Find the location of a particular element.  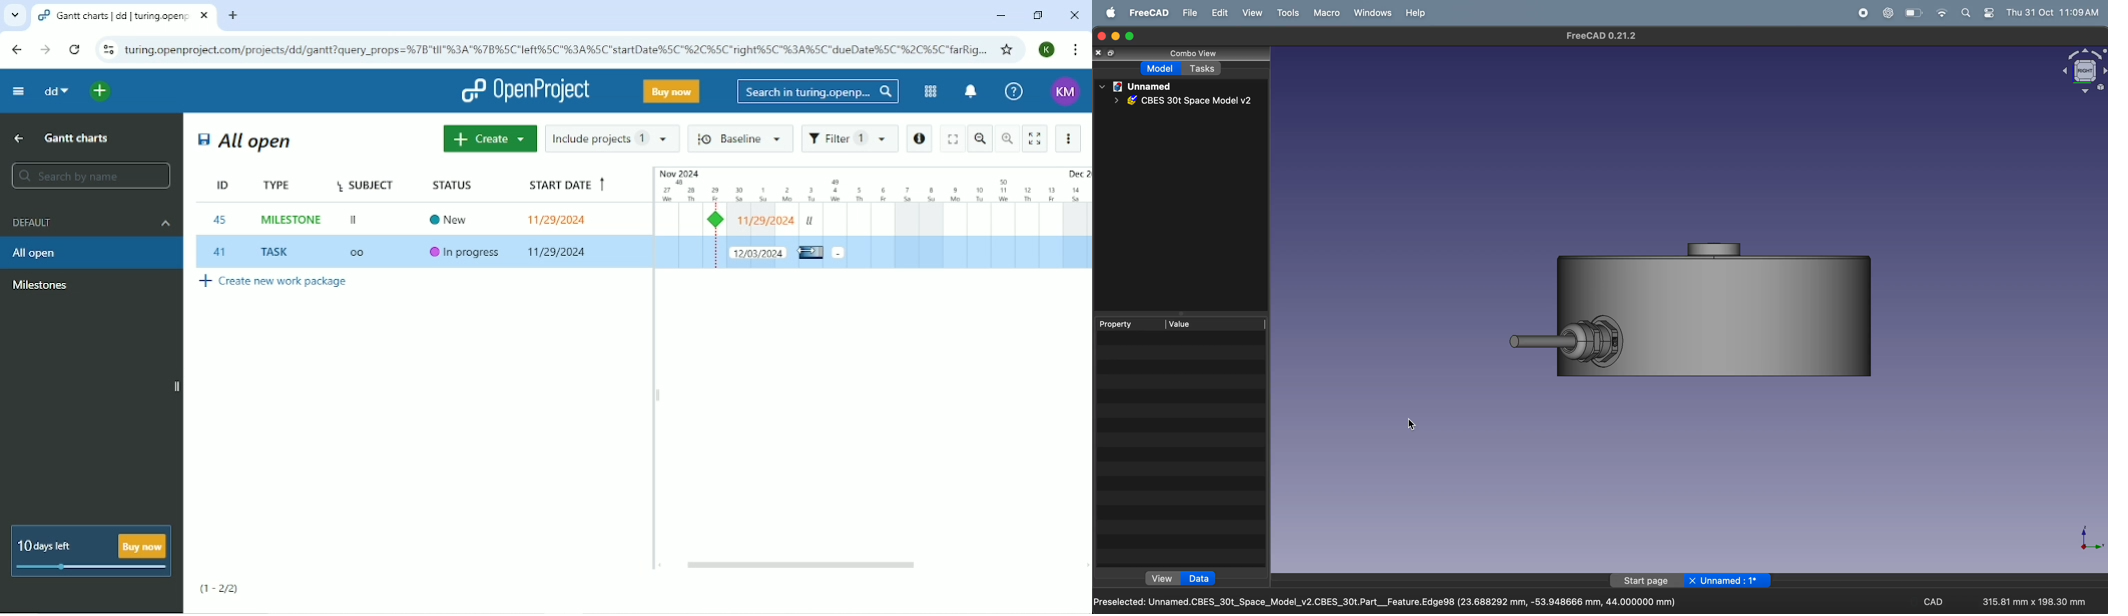

Unnamed : 1* is located at coordinates (1732, 582).